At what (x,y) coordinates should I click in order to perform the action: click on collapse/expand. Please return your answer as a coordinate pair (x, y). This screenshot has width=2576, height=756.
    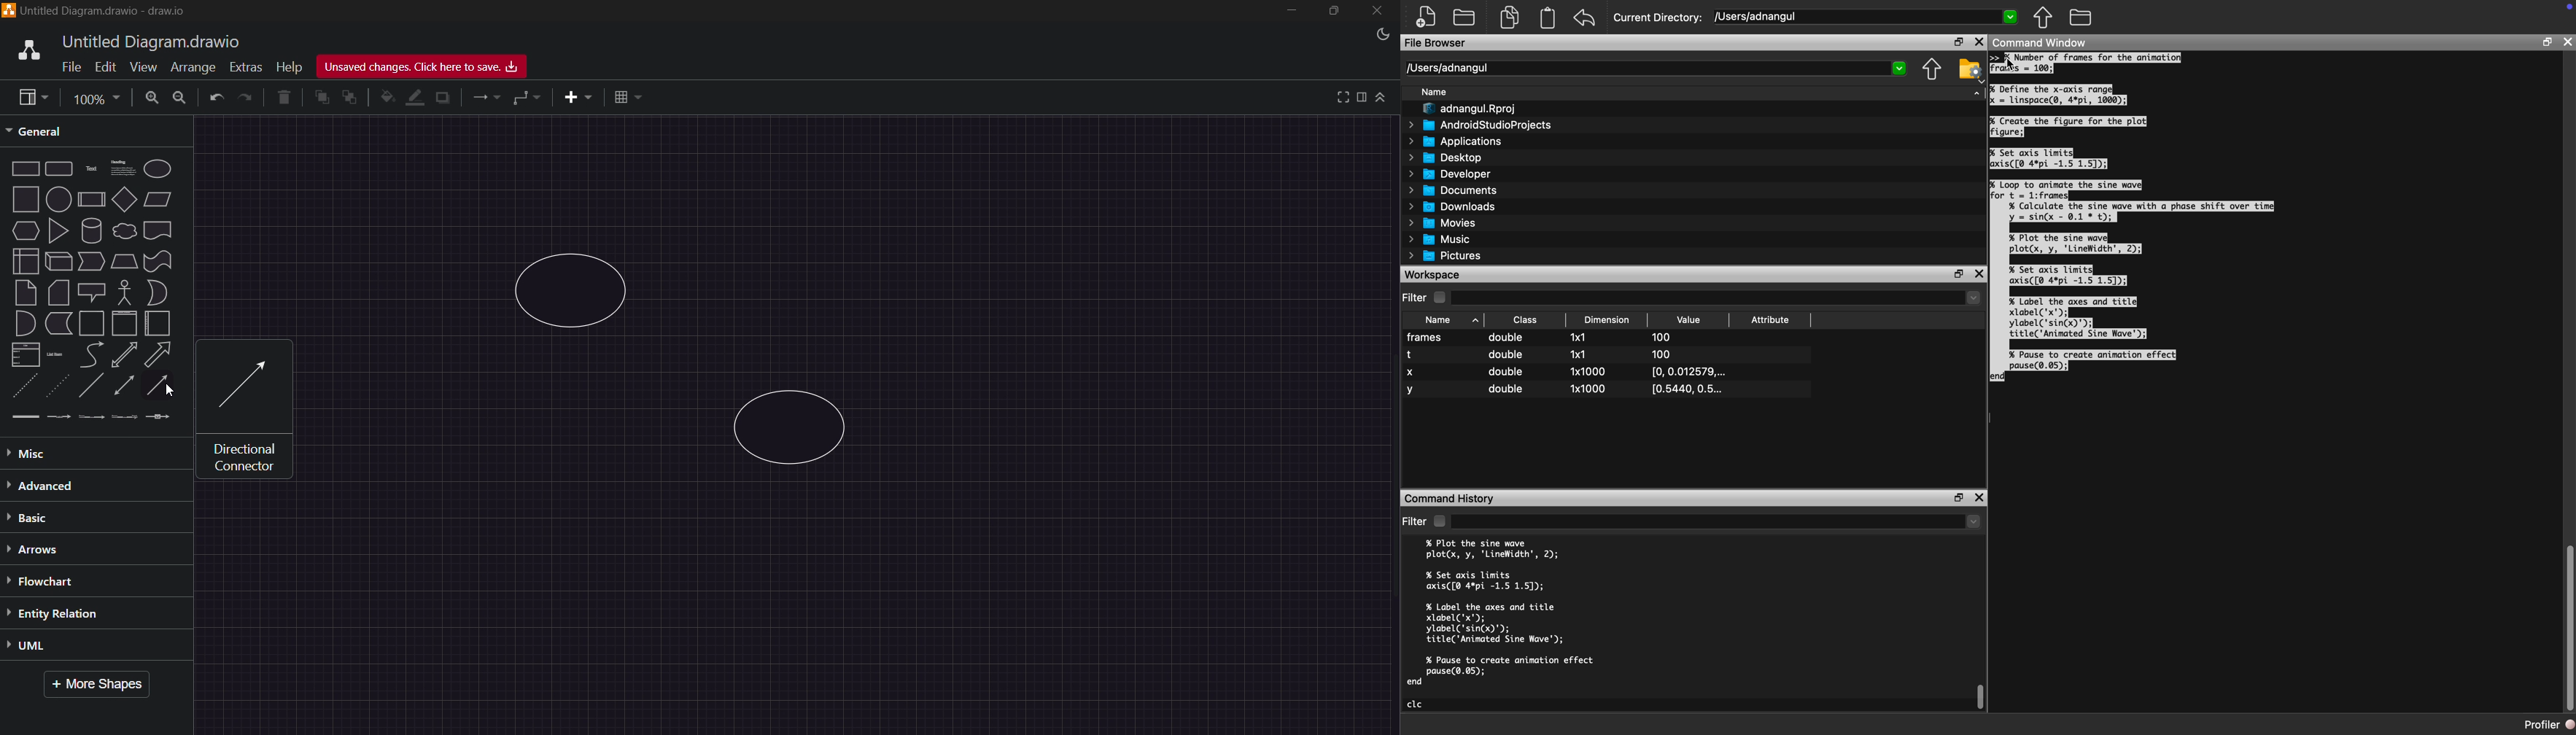
    Looking at the image, I should click on (1382, 98).